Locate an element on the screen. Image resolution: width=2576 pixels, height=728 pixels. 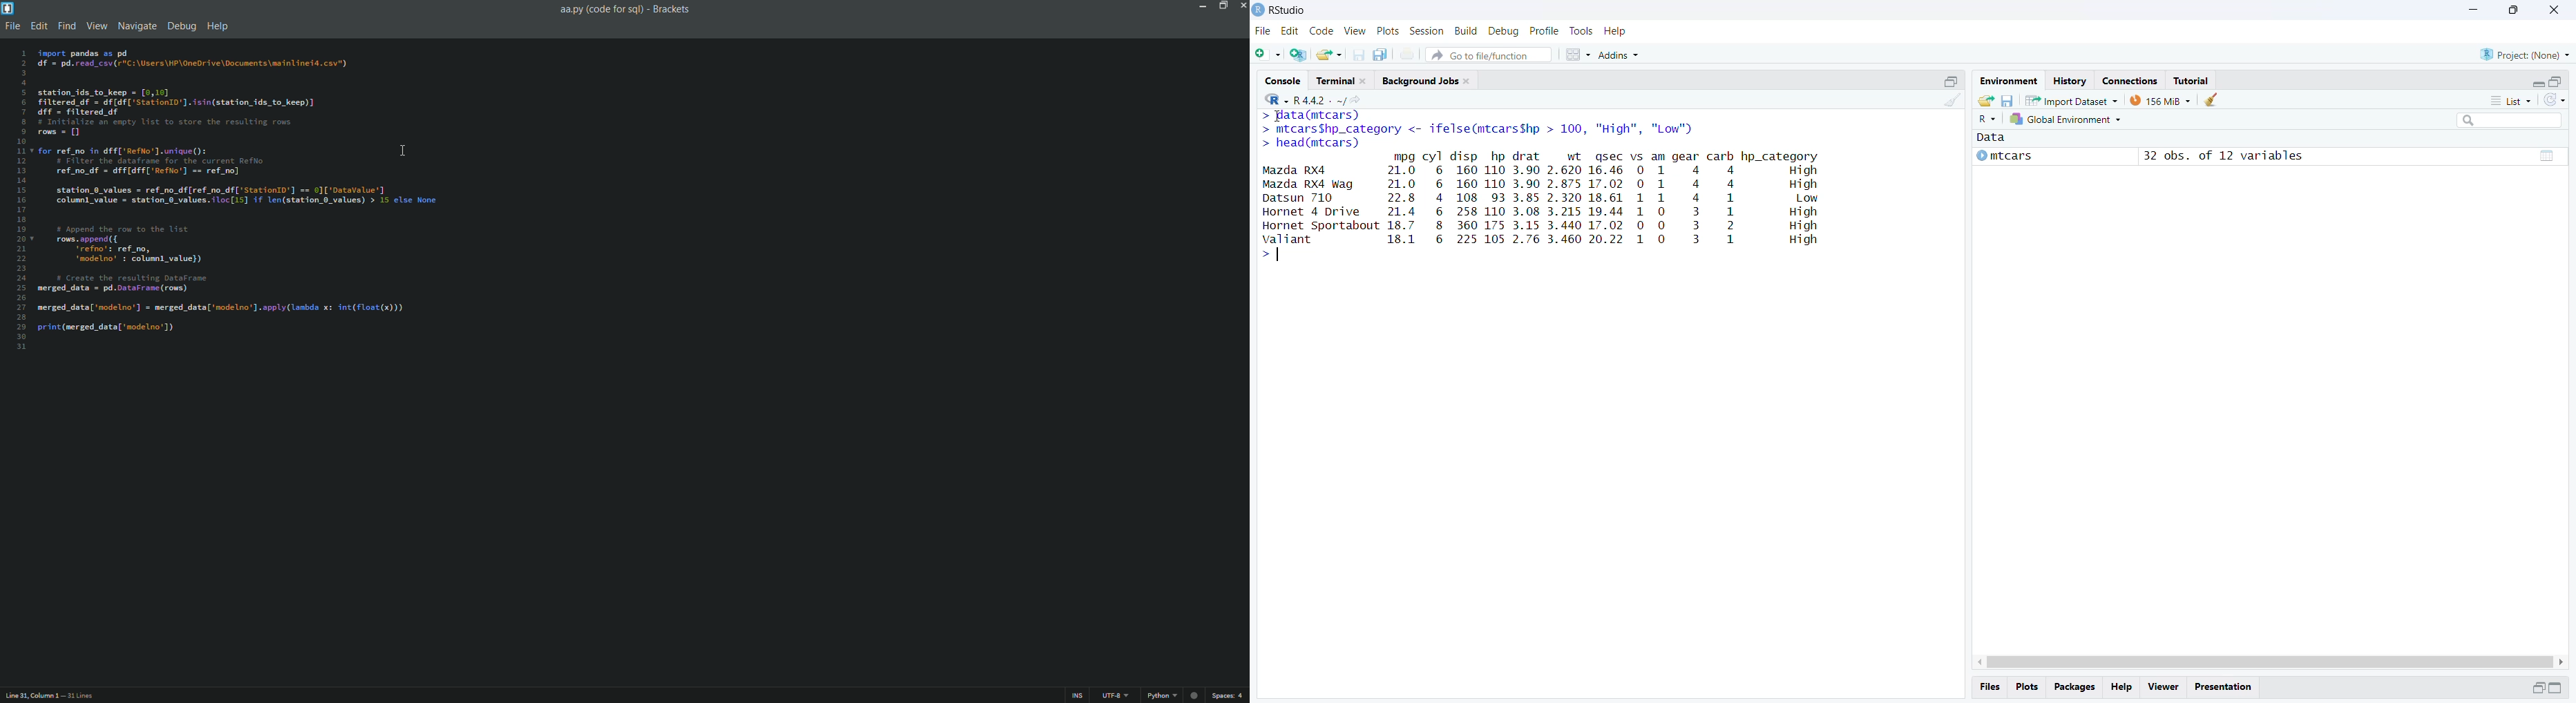
R is located at coordinates (1272, 98).